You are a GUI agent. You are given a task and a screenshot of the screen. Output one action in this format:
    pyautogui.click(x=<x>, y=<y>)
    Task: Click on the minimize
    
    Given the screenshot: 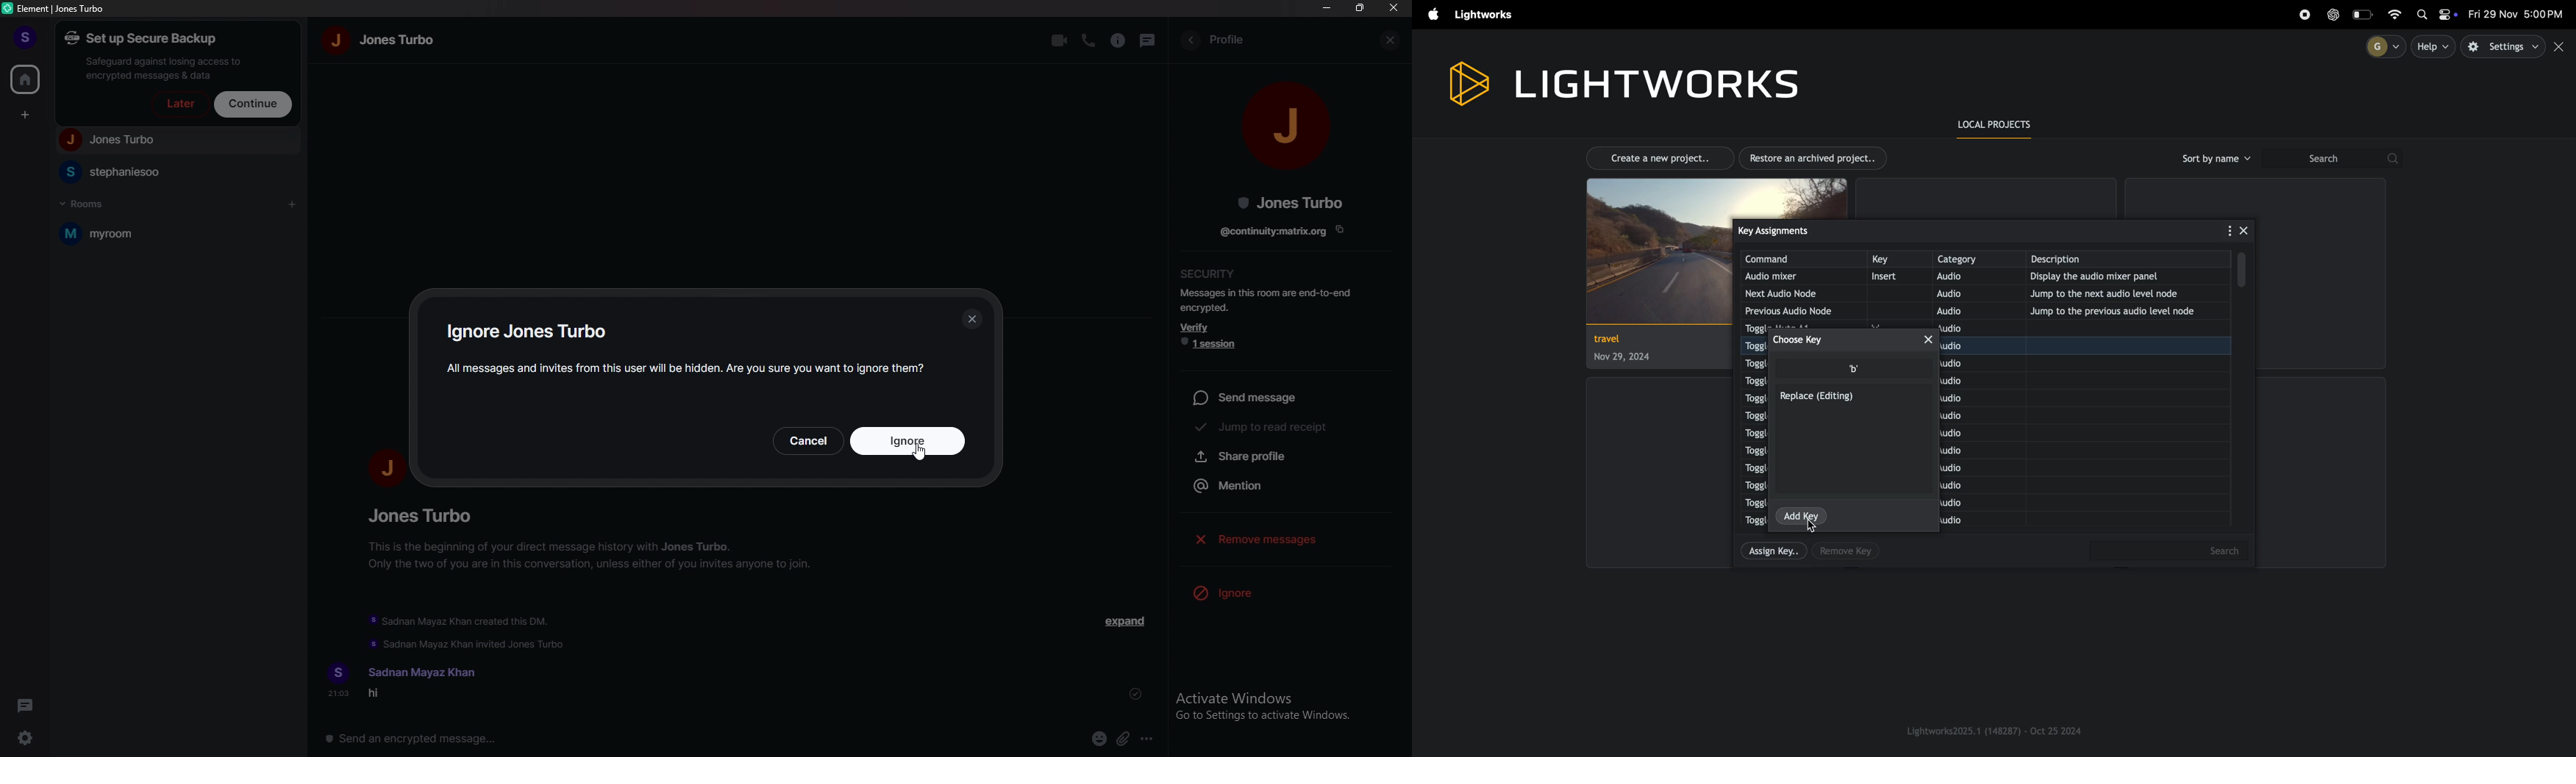 What is the action you would take?
    pyautogui.click(x=1328, y=7)
    